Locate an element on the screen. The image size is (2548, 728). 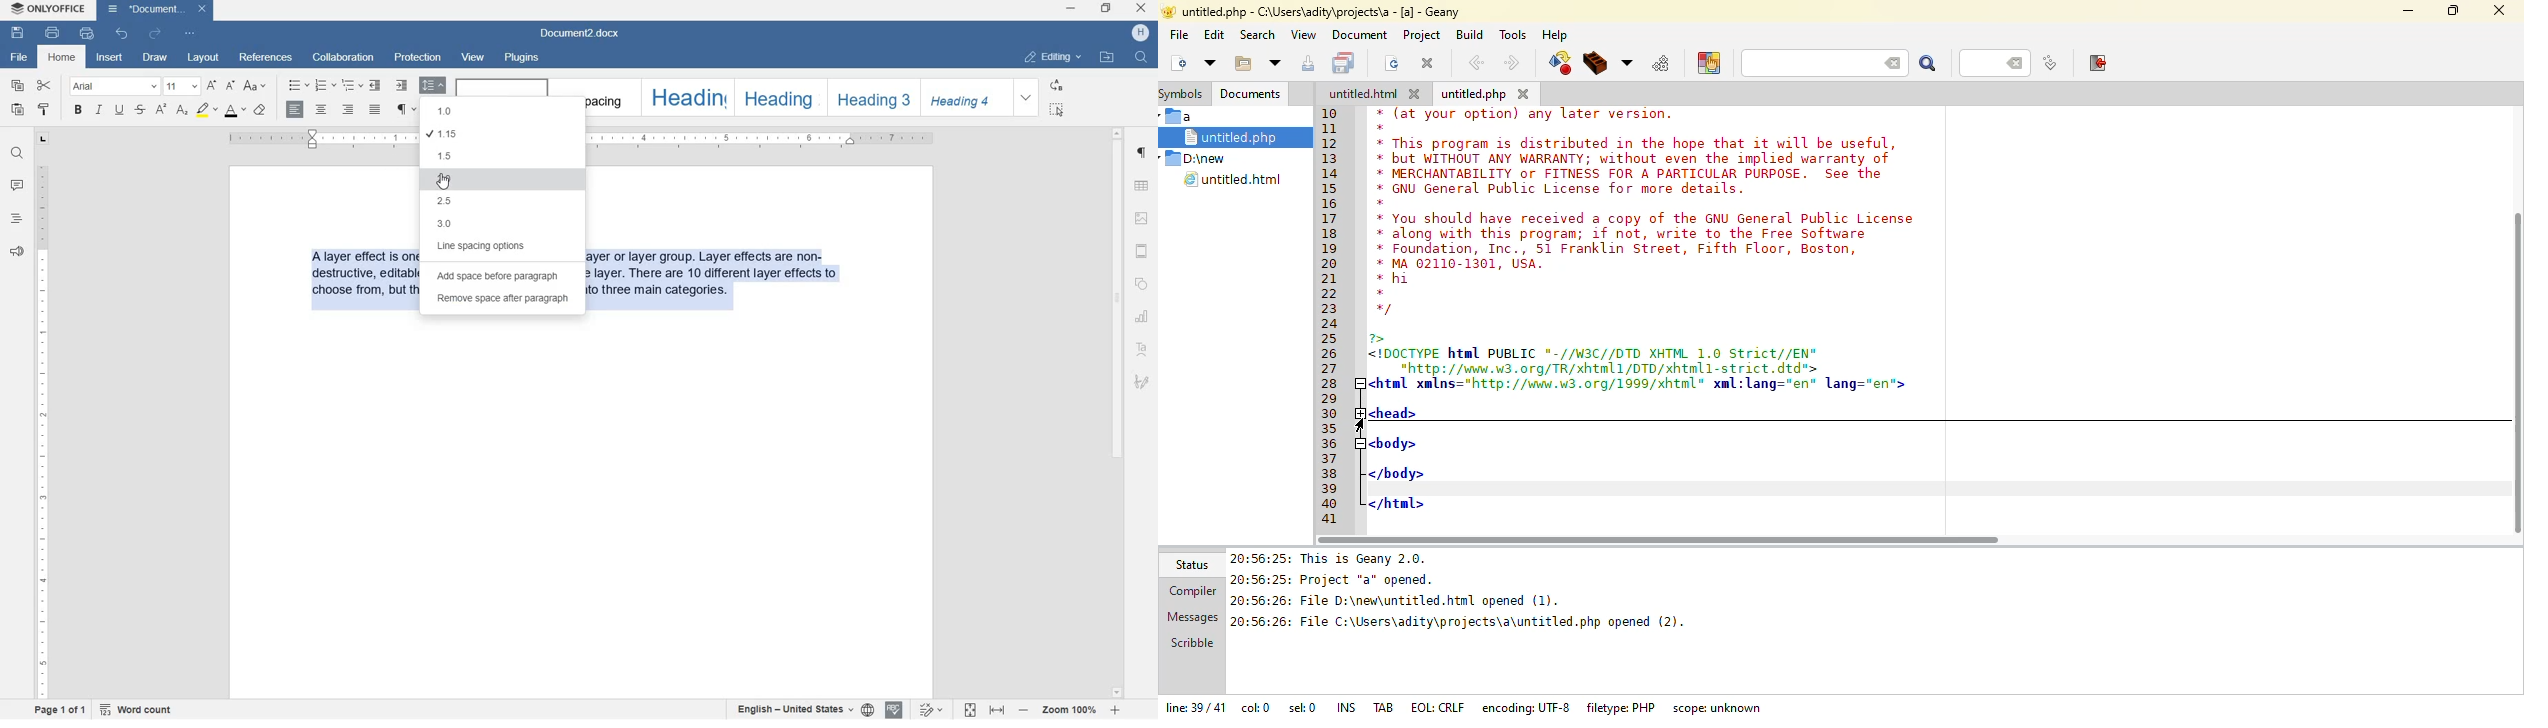
cursor is located at coordinates (442, 181).